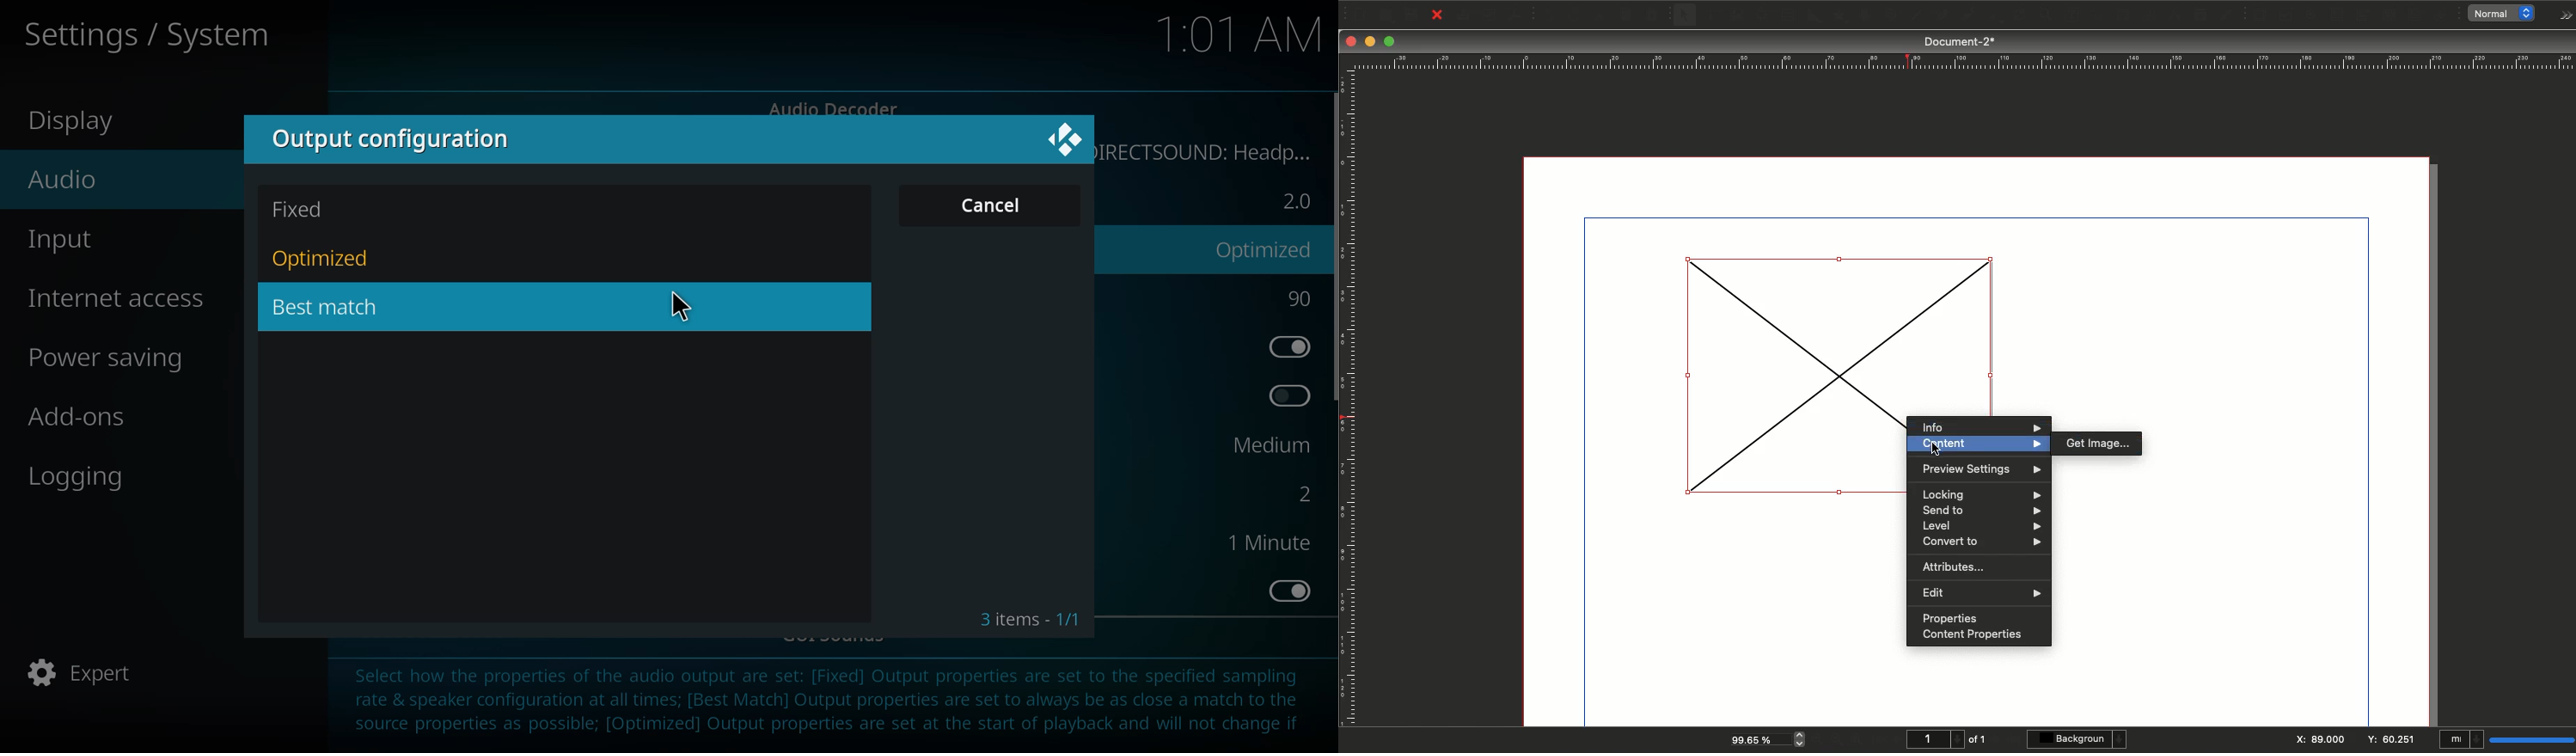 This screenshot has height=756, width=2576. I want to click on Paste, so click(1657, 15).